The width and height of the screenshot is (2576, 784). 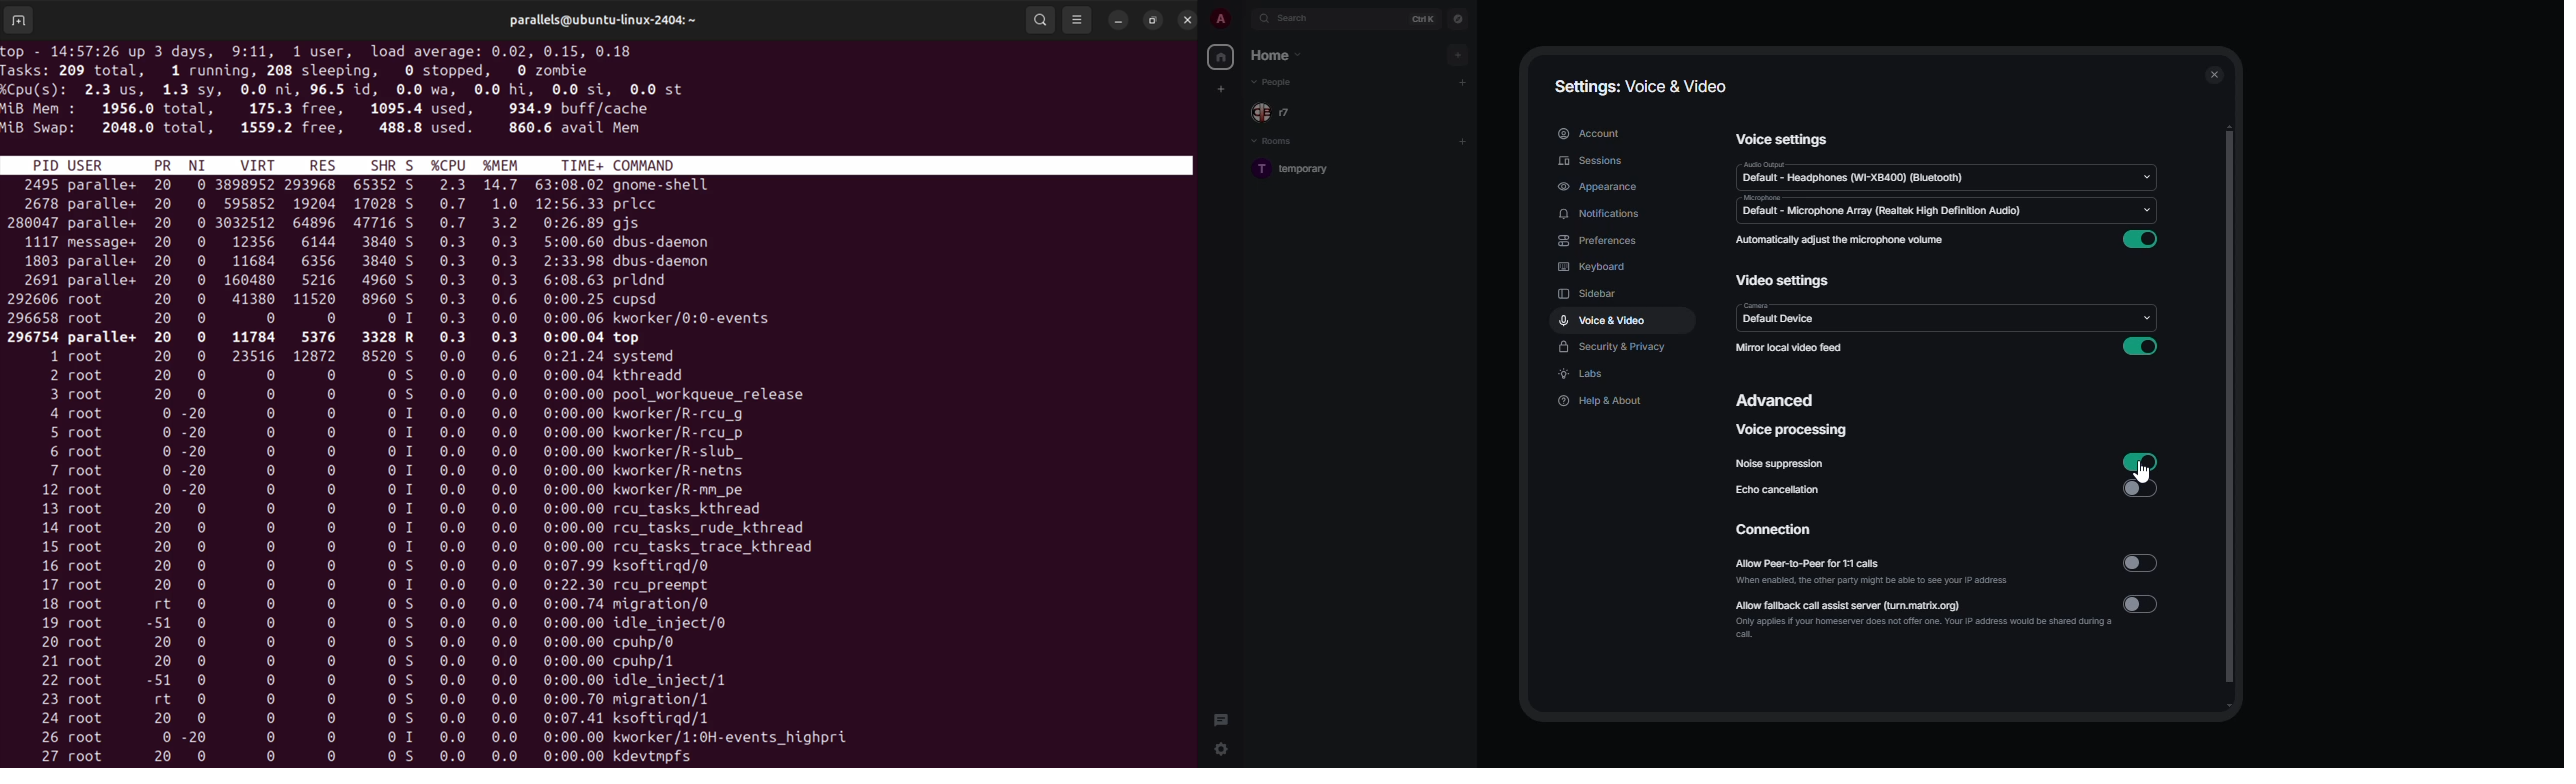 I want to click on notifications, so click(x=1601, y=214).